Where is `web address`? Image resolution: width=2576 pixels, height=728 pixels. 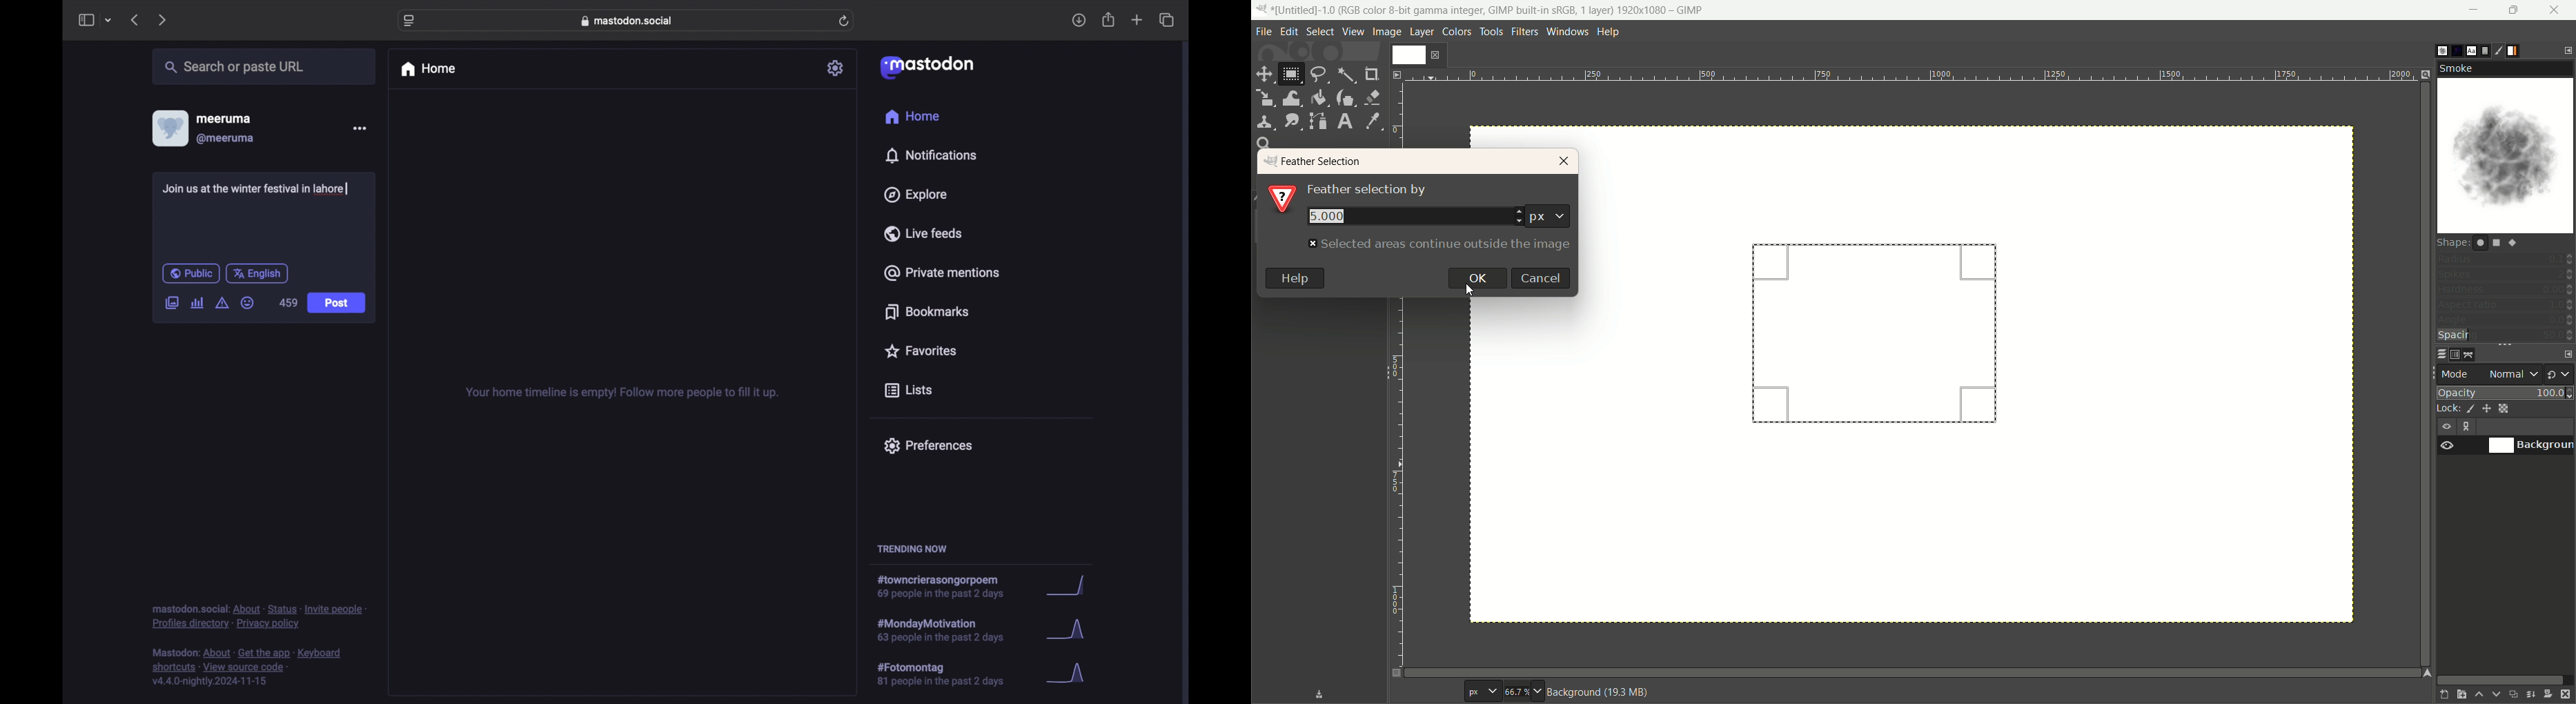 web address is located at coordinates (630, 20).